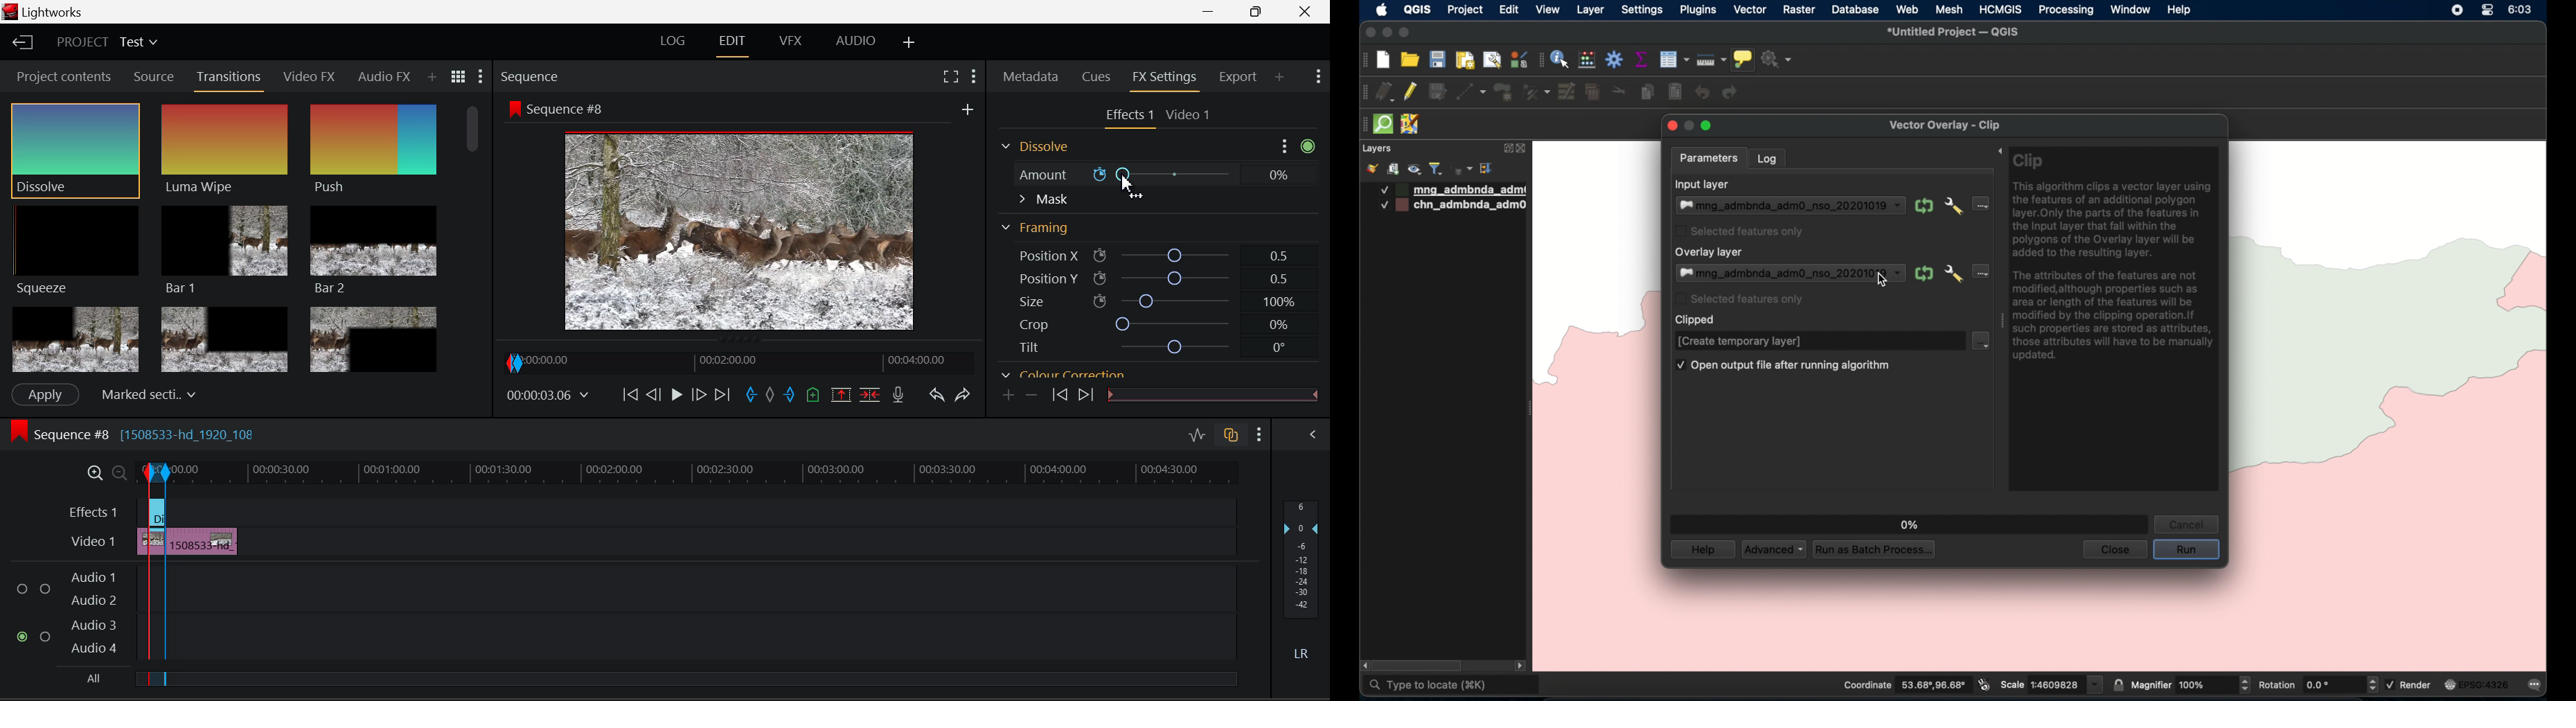  What do you see at coordinates (702, 583) in the screenshot?
I see `Audio Input Field` at bounding box center [702, 583].